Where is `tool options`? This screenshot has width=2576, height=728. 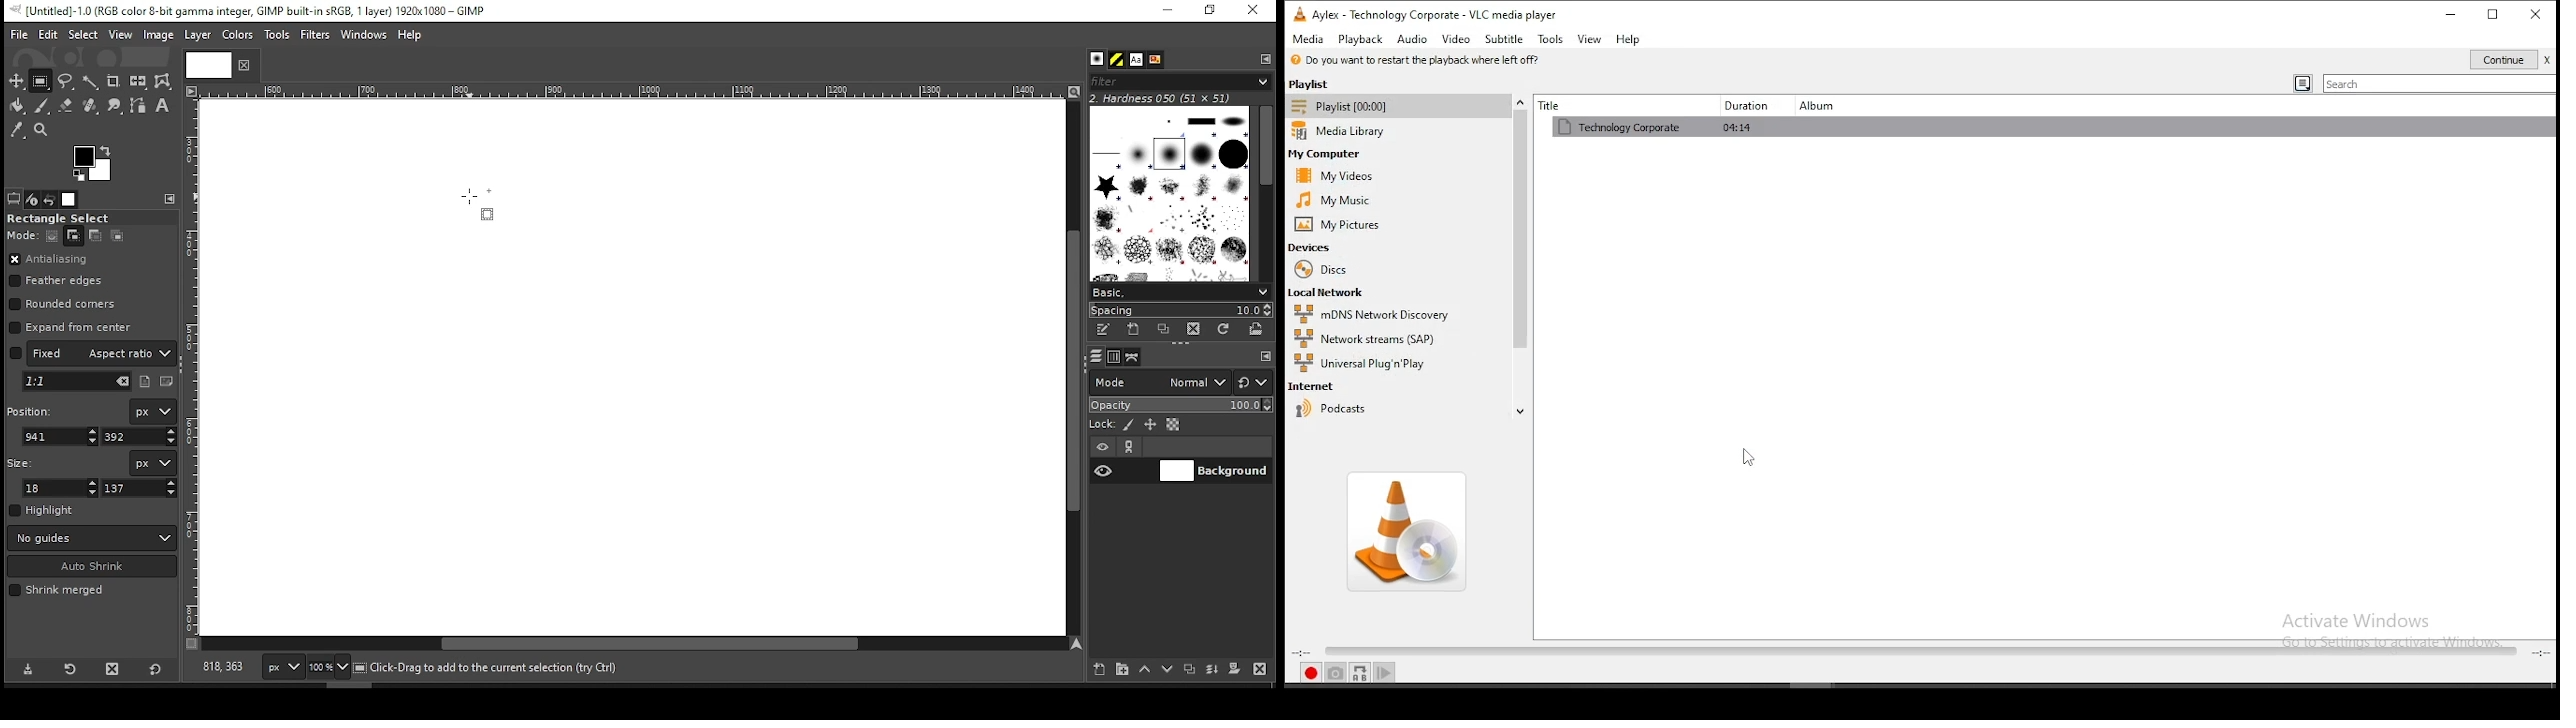
tool options is located at coordinates (14, 198).